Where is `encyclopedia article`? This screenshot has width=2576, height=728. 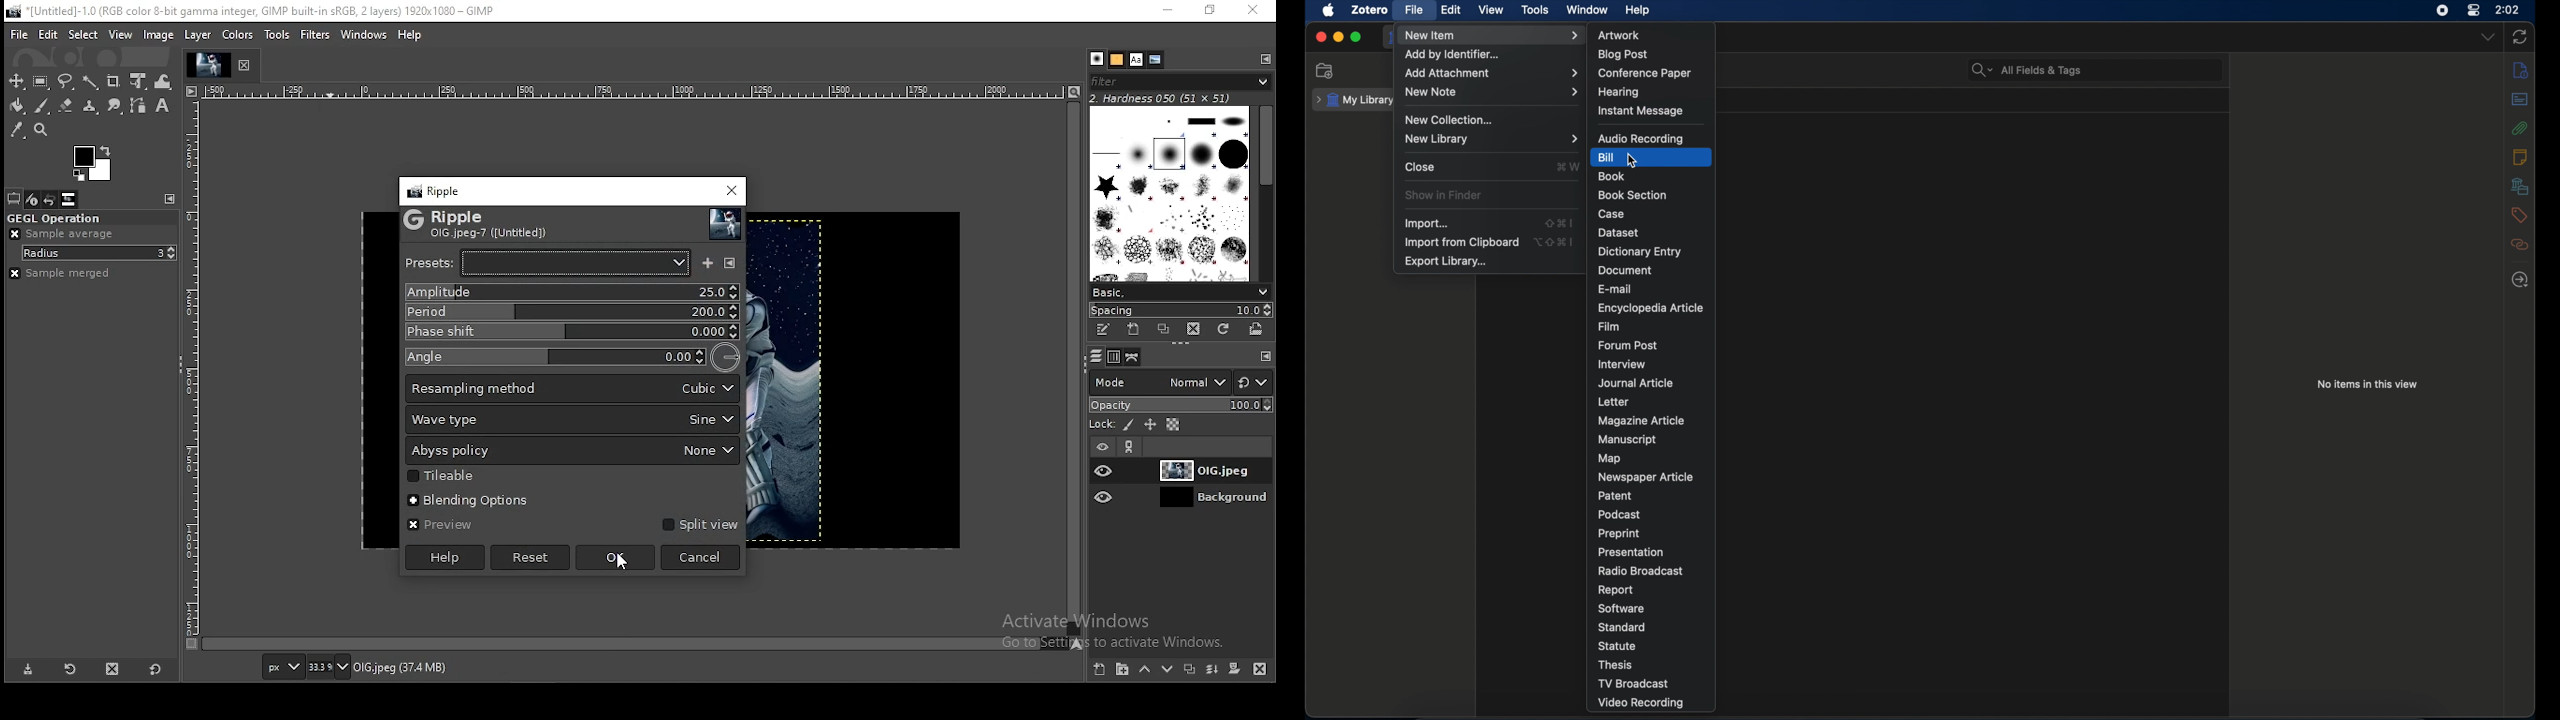
encyclopedia article is located at coordinates (1651, 308).